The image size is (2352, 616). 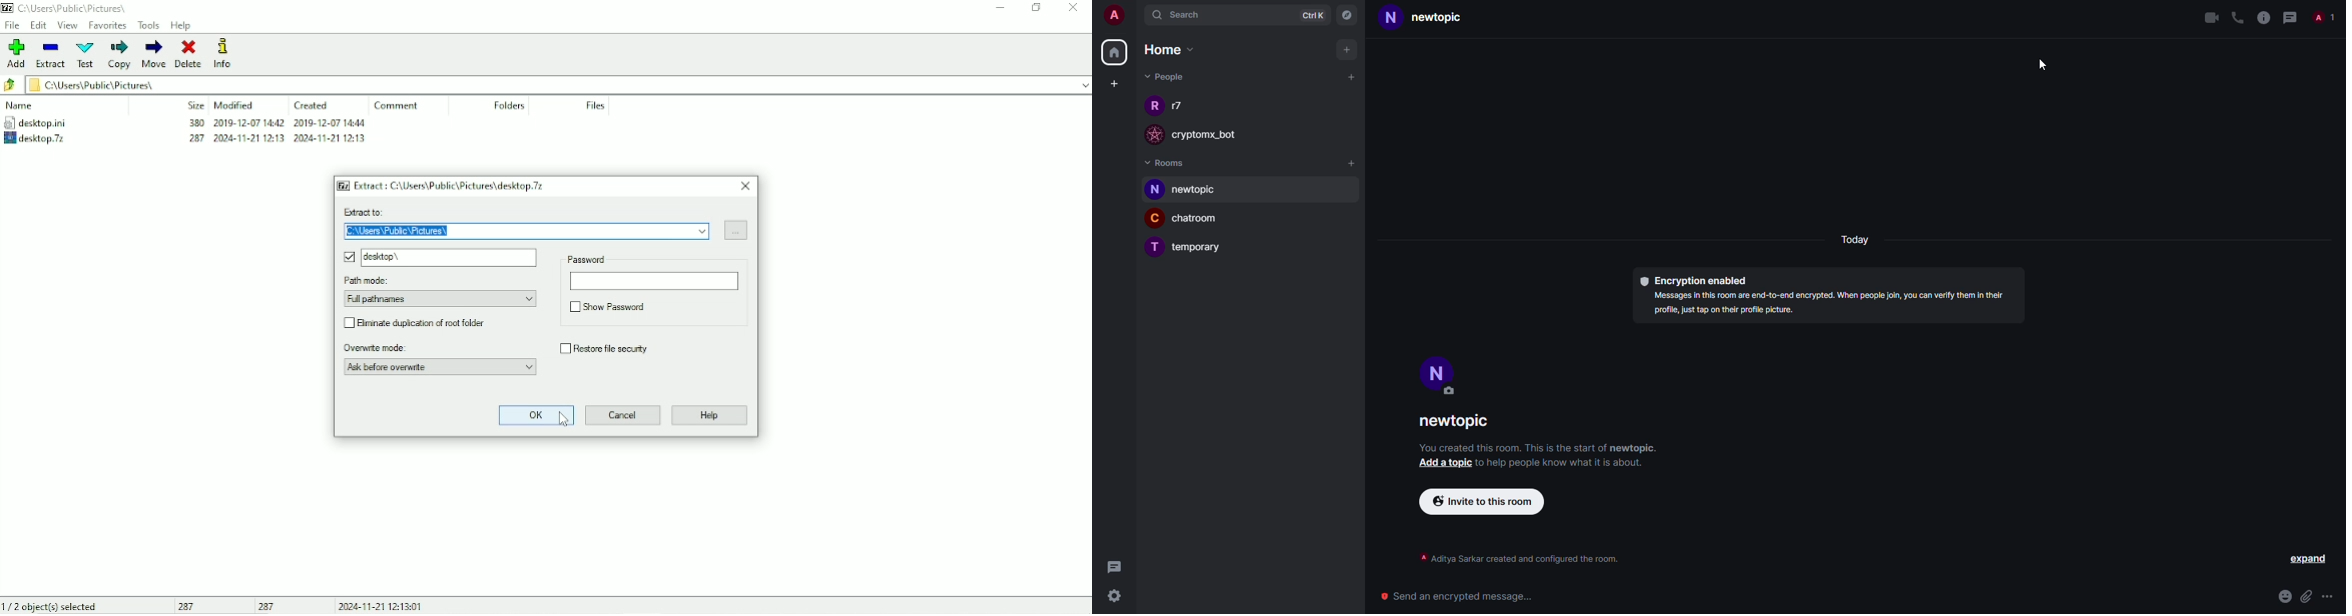 What do you see at coordinates (267, 606) in the screenshot?
I see `287` at bounding box center [267, 606].